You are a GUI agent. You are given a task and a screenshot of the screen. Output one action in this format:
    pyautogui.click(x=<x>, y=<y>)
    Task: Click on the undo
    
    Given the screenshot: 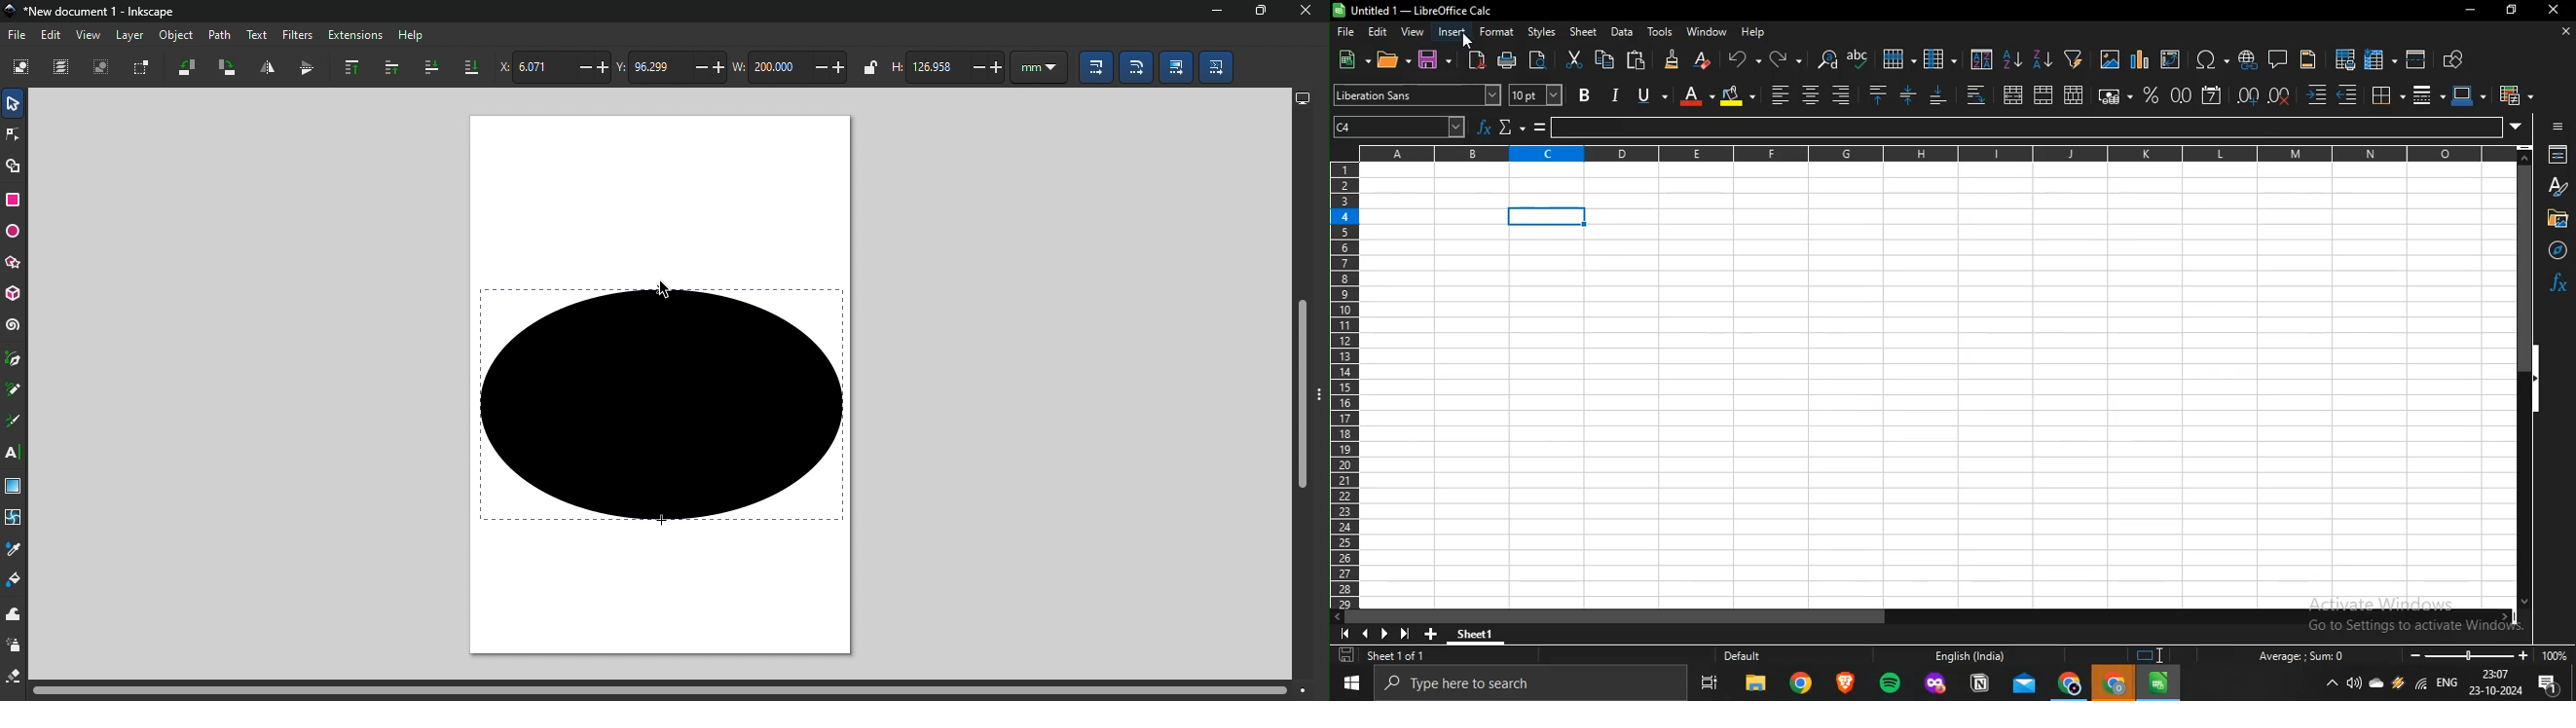 What is the action you would take?
    pyautogui.click(x=1741, y=58)
    